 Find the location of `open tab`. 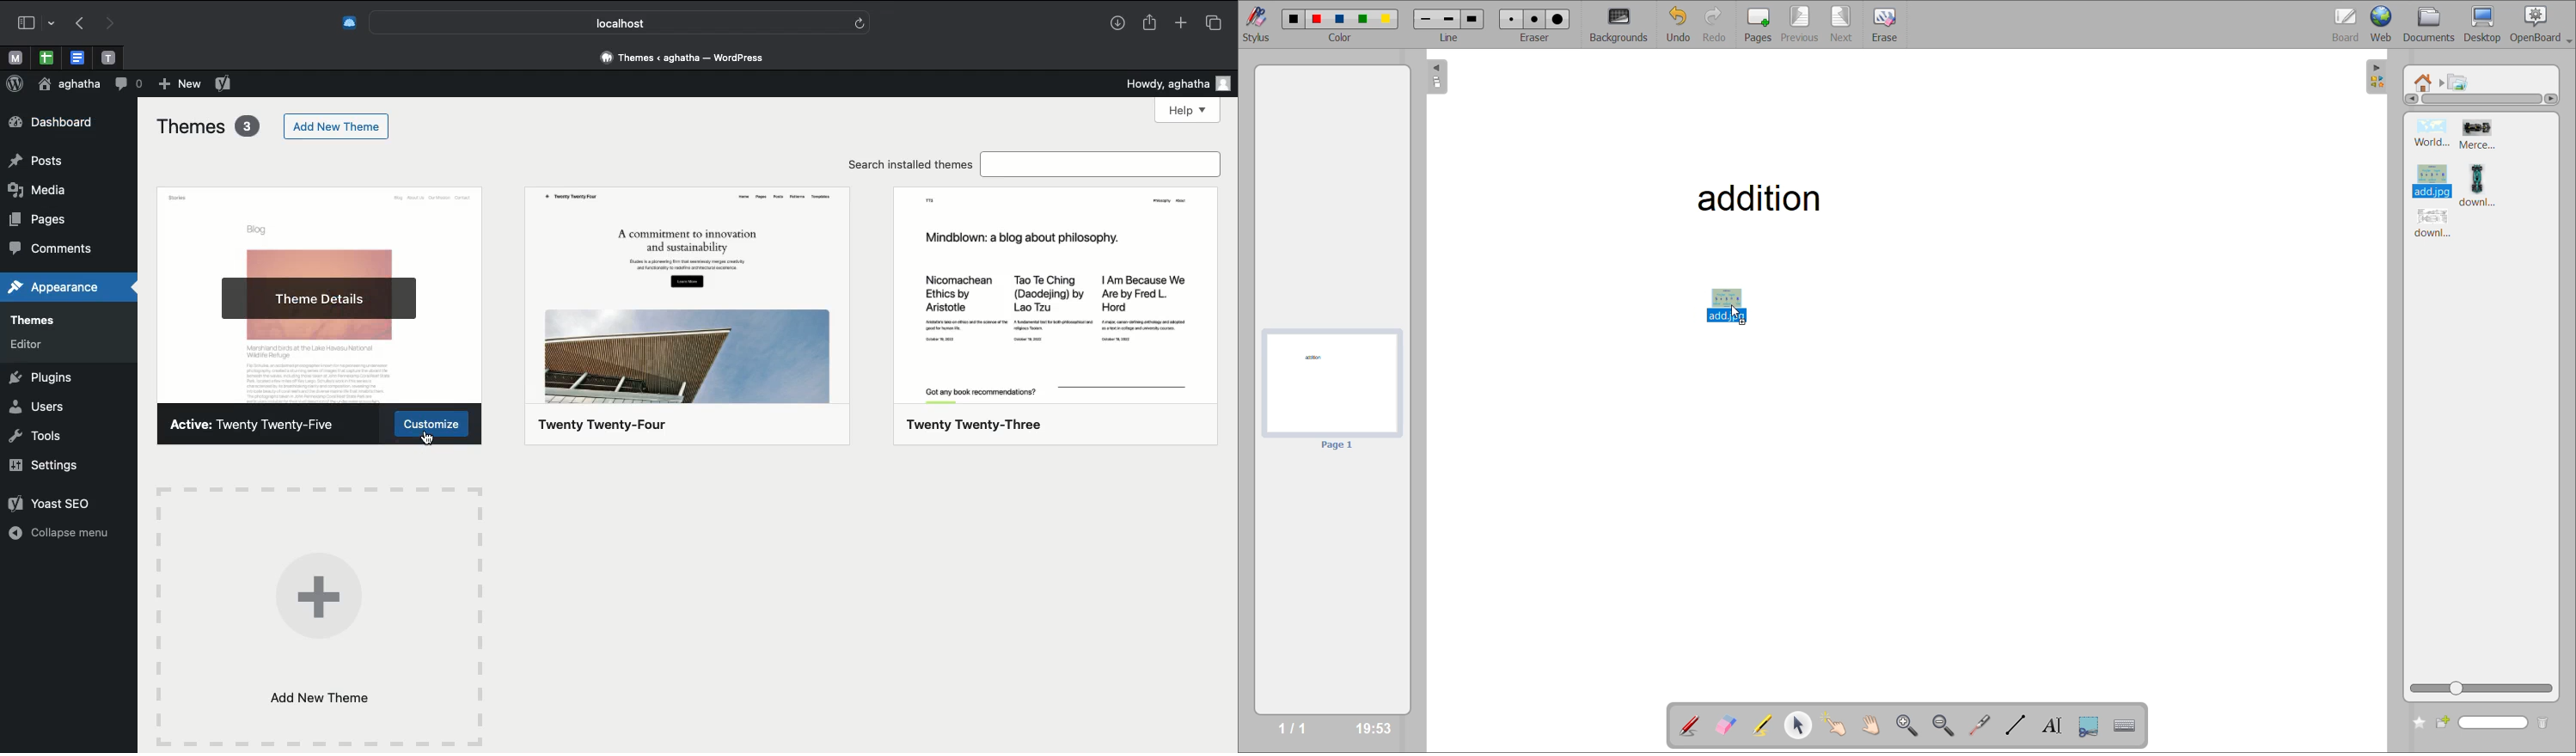

open tab is located at coordinates (15, 58).